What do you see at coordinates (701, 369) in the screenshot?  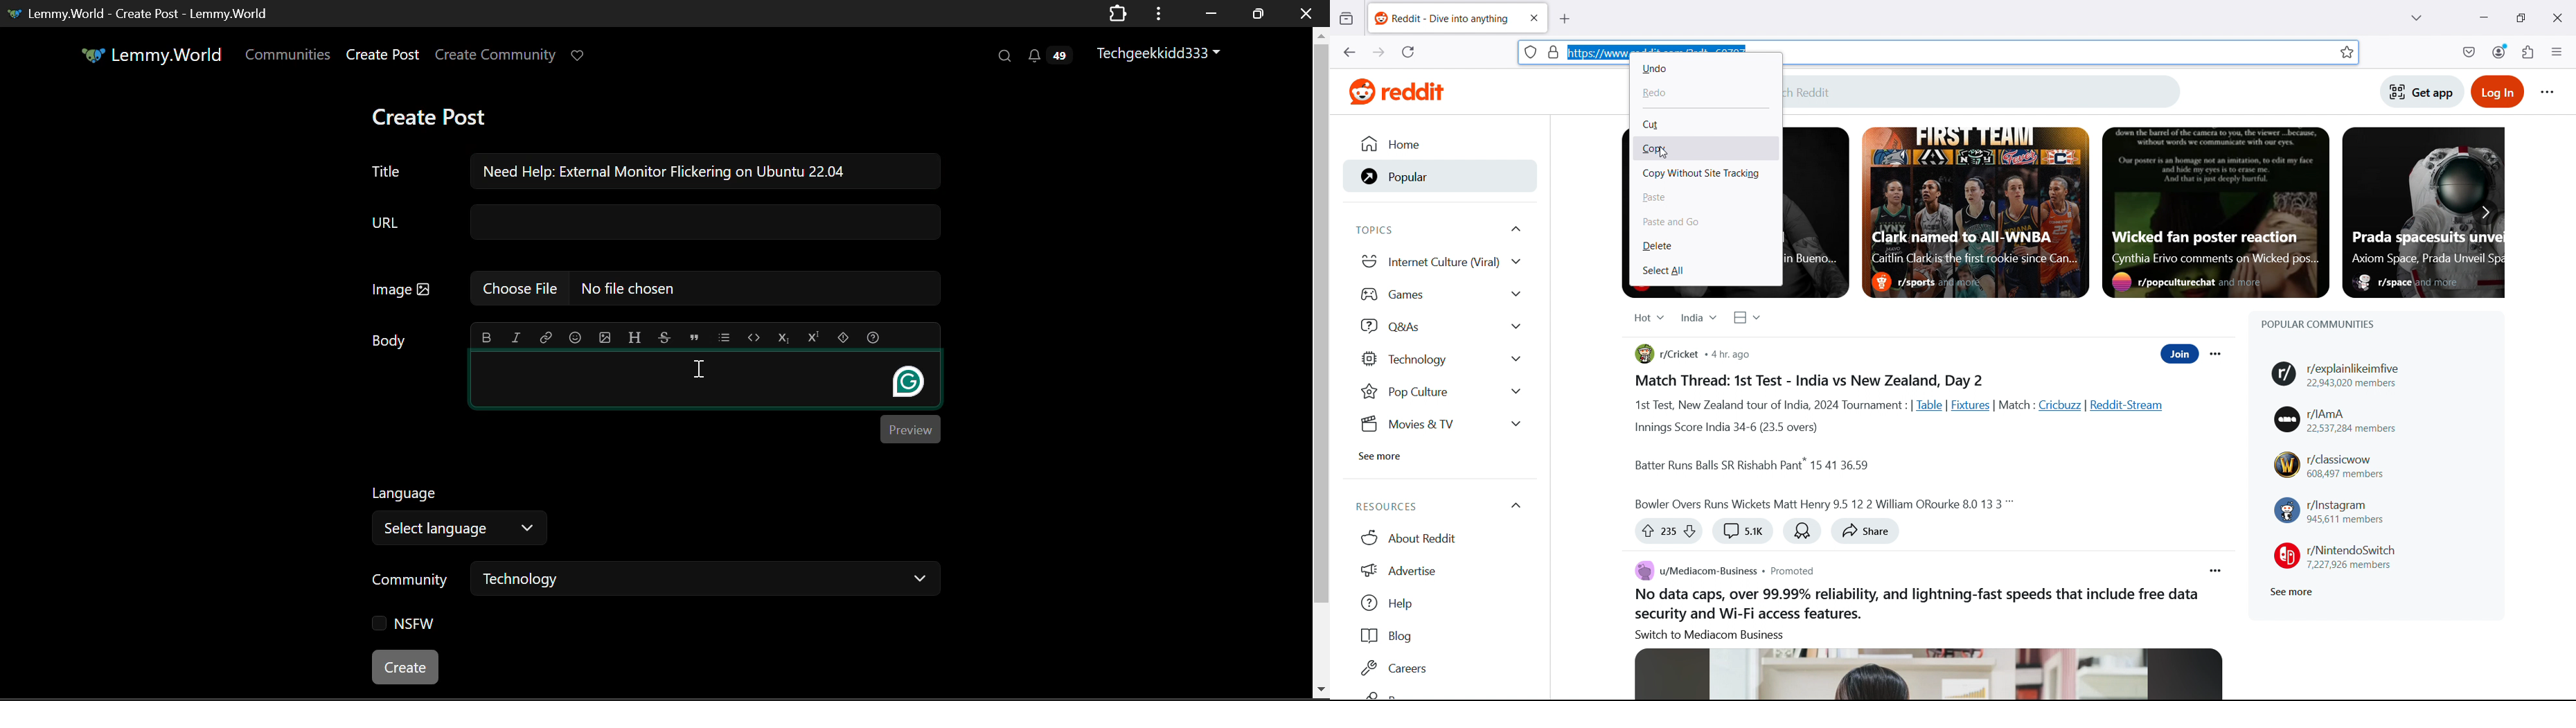 I see `Cursor on Post Body Textbox` at bounding box center [701, 369].